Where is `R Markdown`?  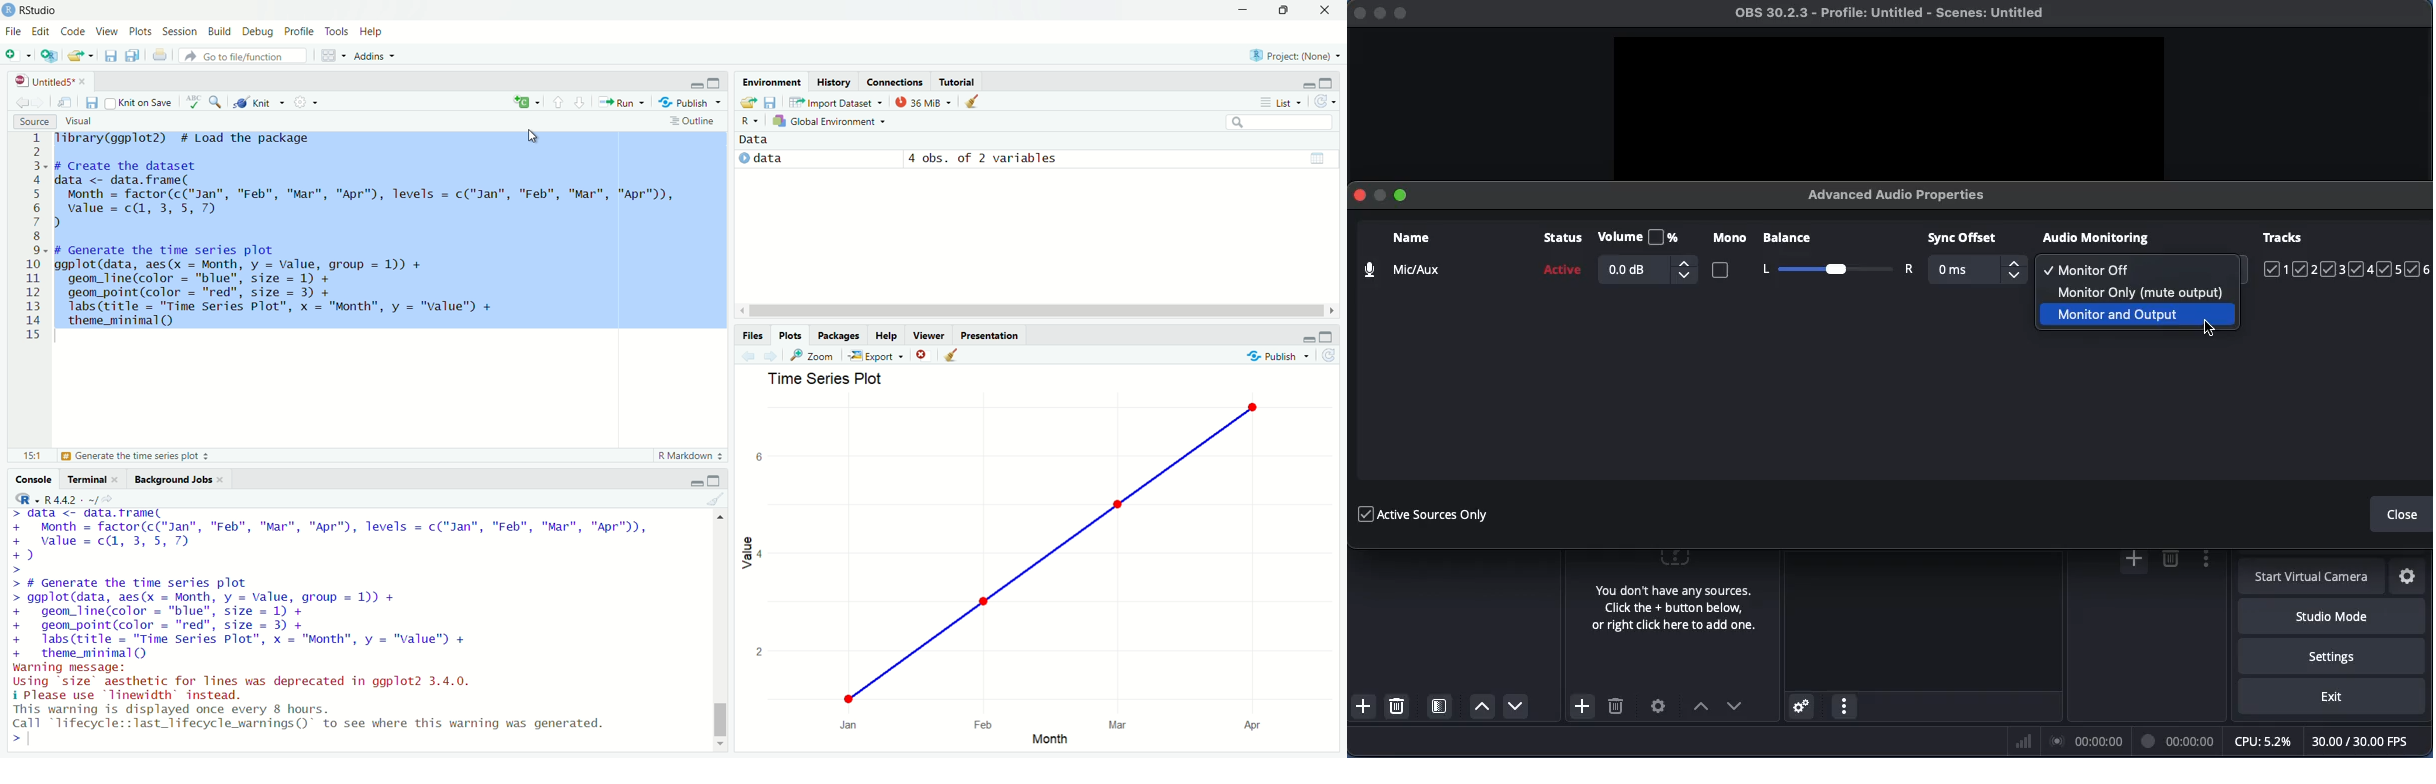
R Markdown is located at coordinates (691, 457).